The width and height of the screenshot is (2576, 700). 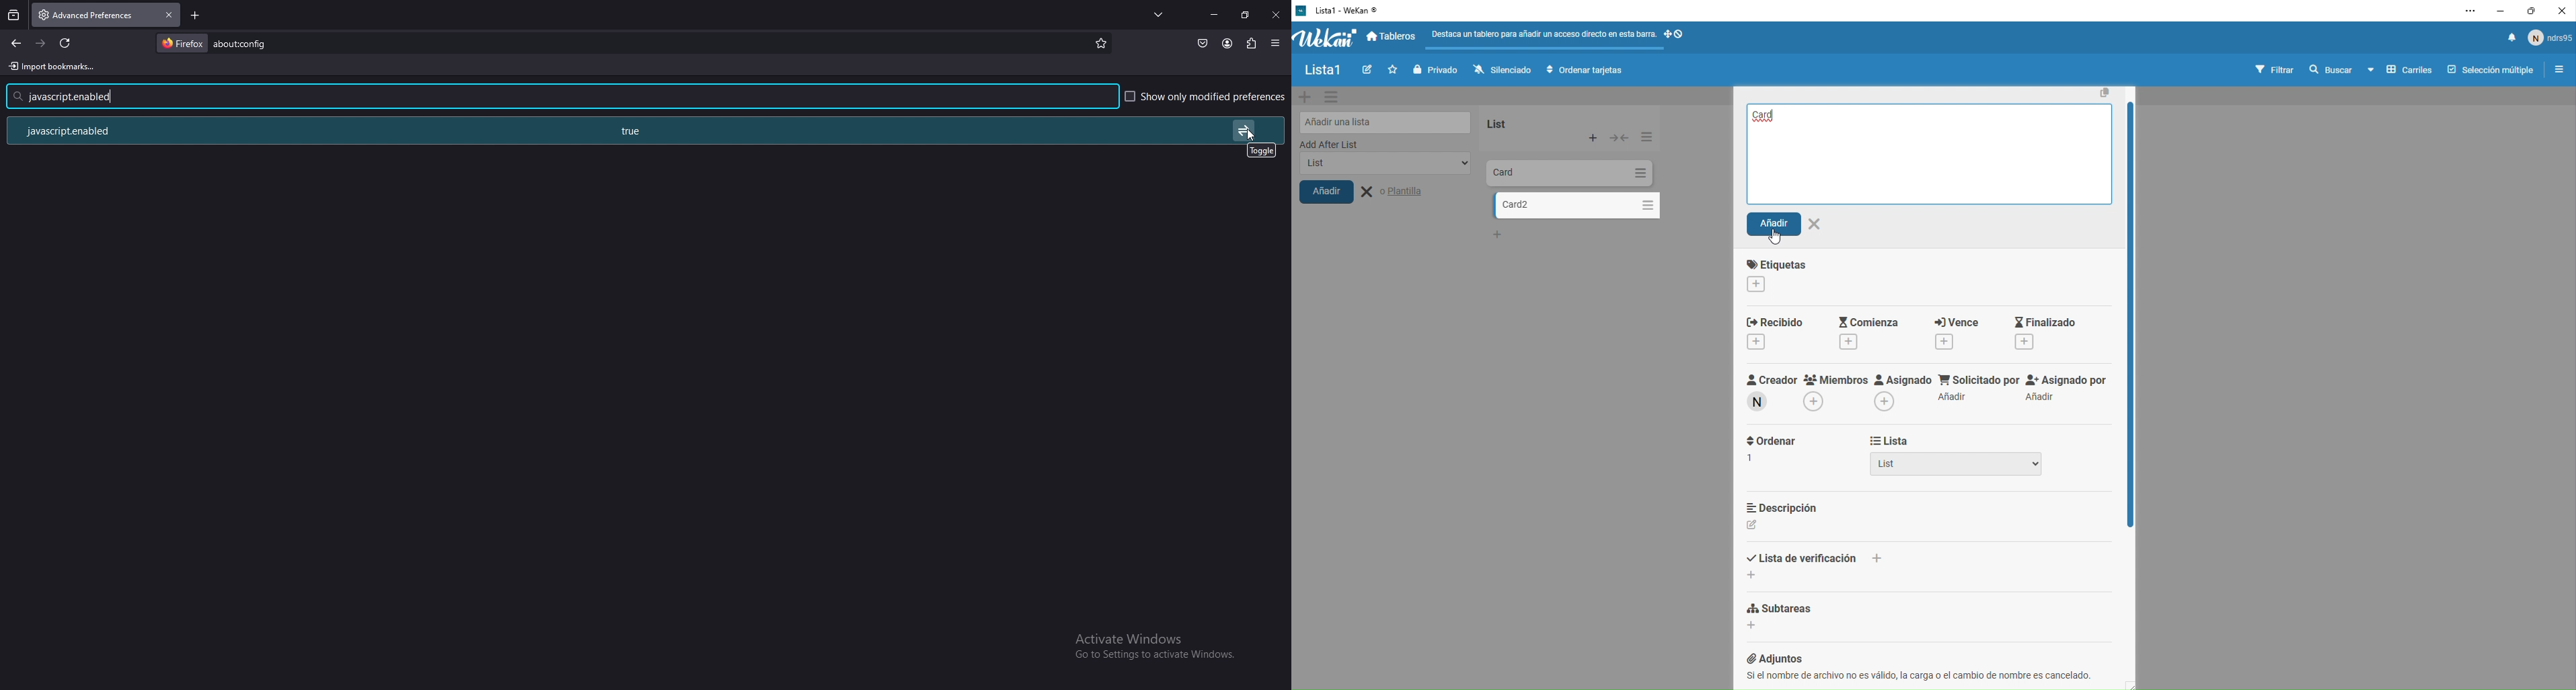 I want to click on close tab, so click(x=168, y=14).